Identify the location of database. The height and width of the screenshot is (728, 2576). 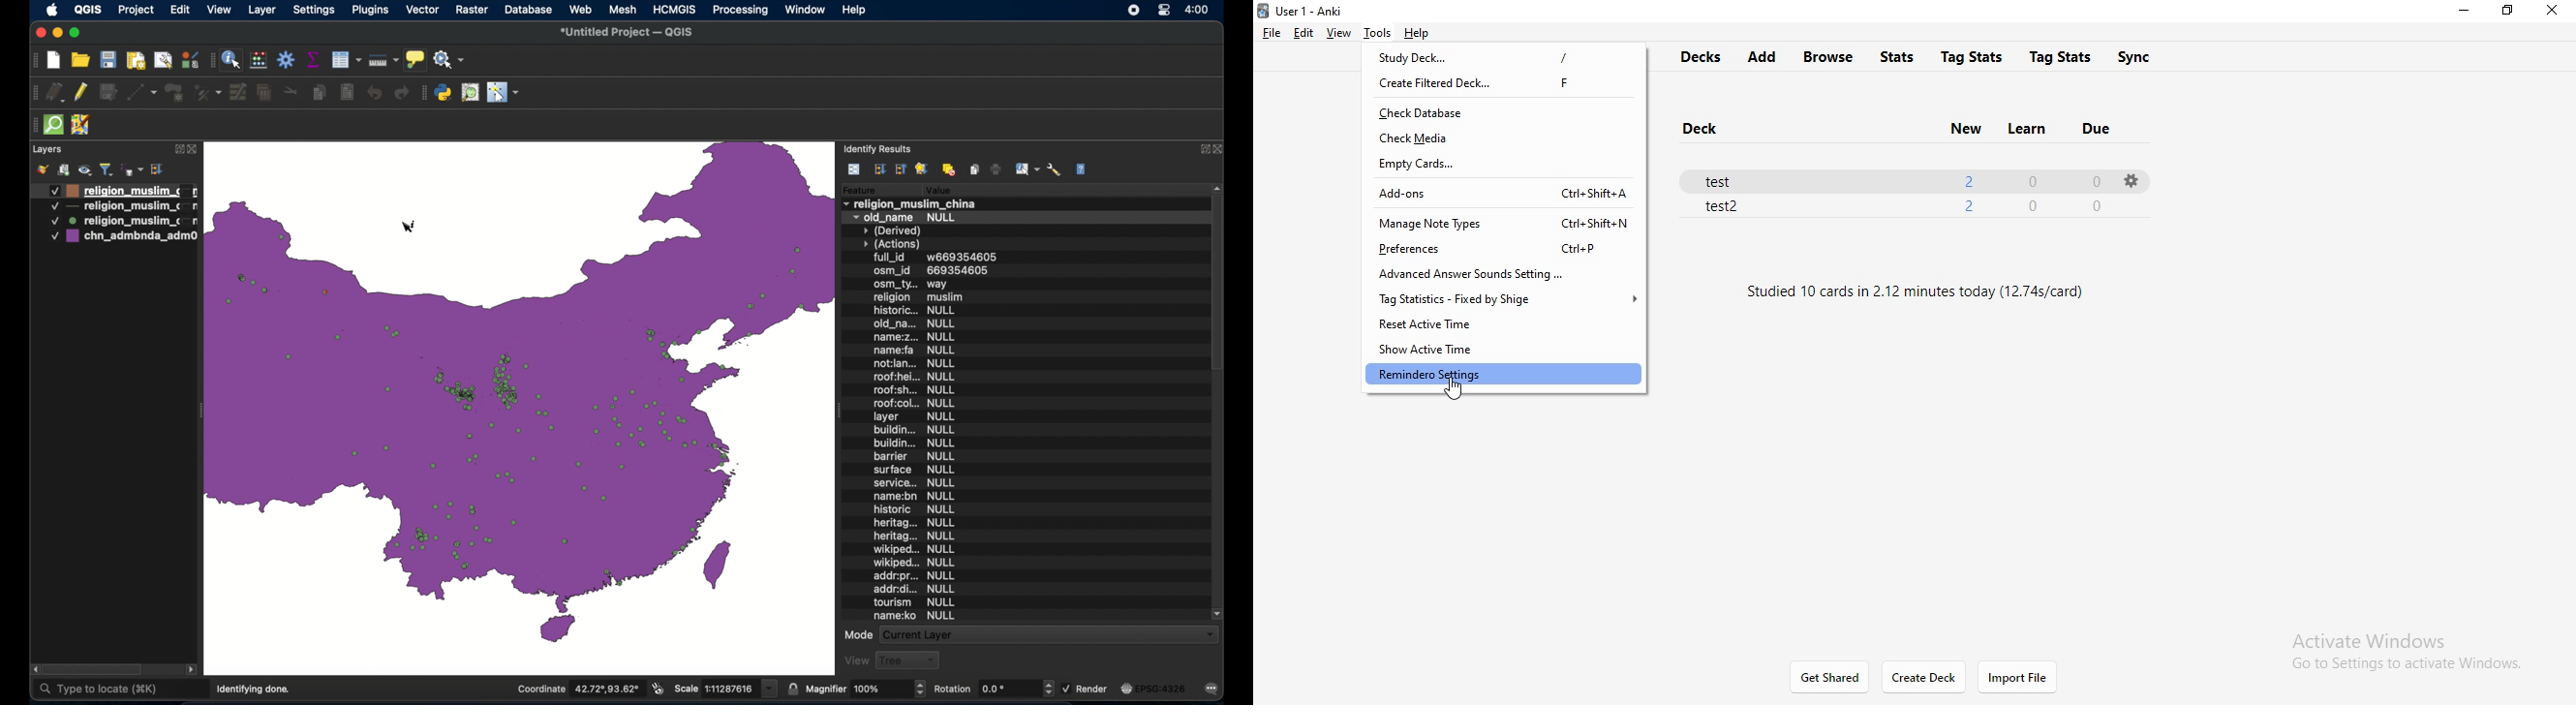
(529, 9).